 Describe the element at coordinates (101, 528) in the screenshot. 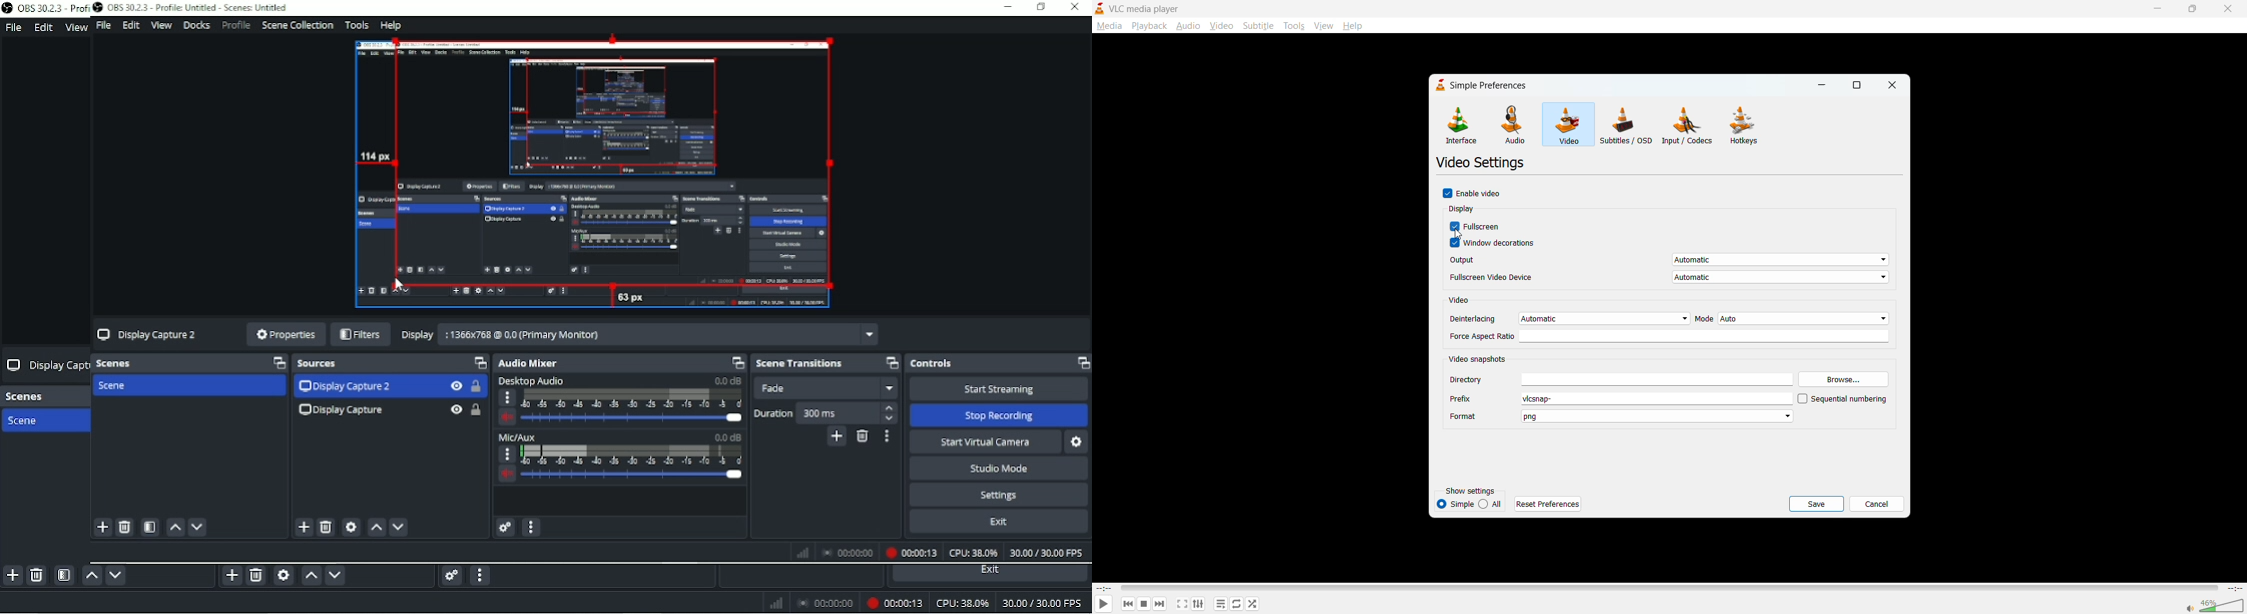

I see `add` at that location.